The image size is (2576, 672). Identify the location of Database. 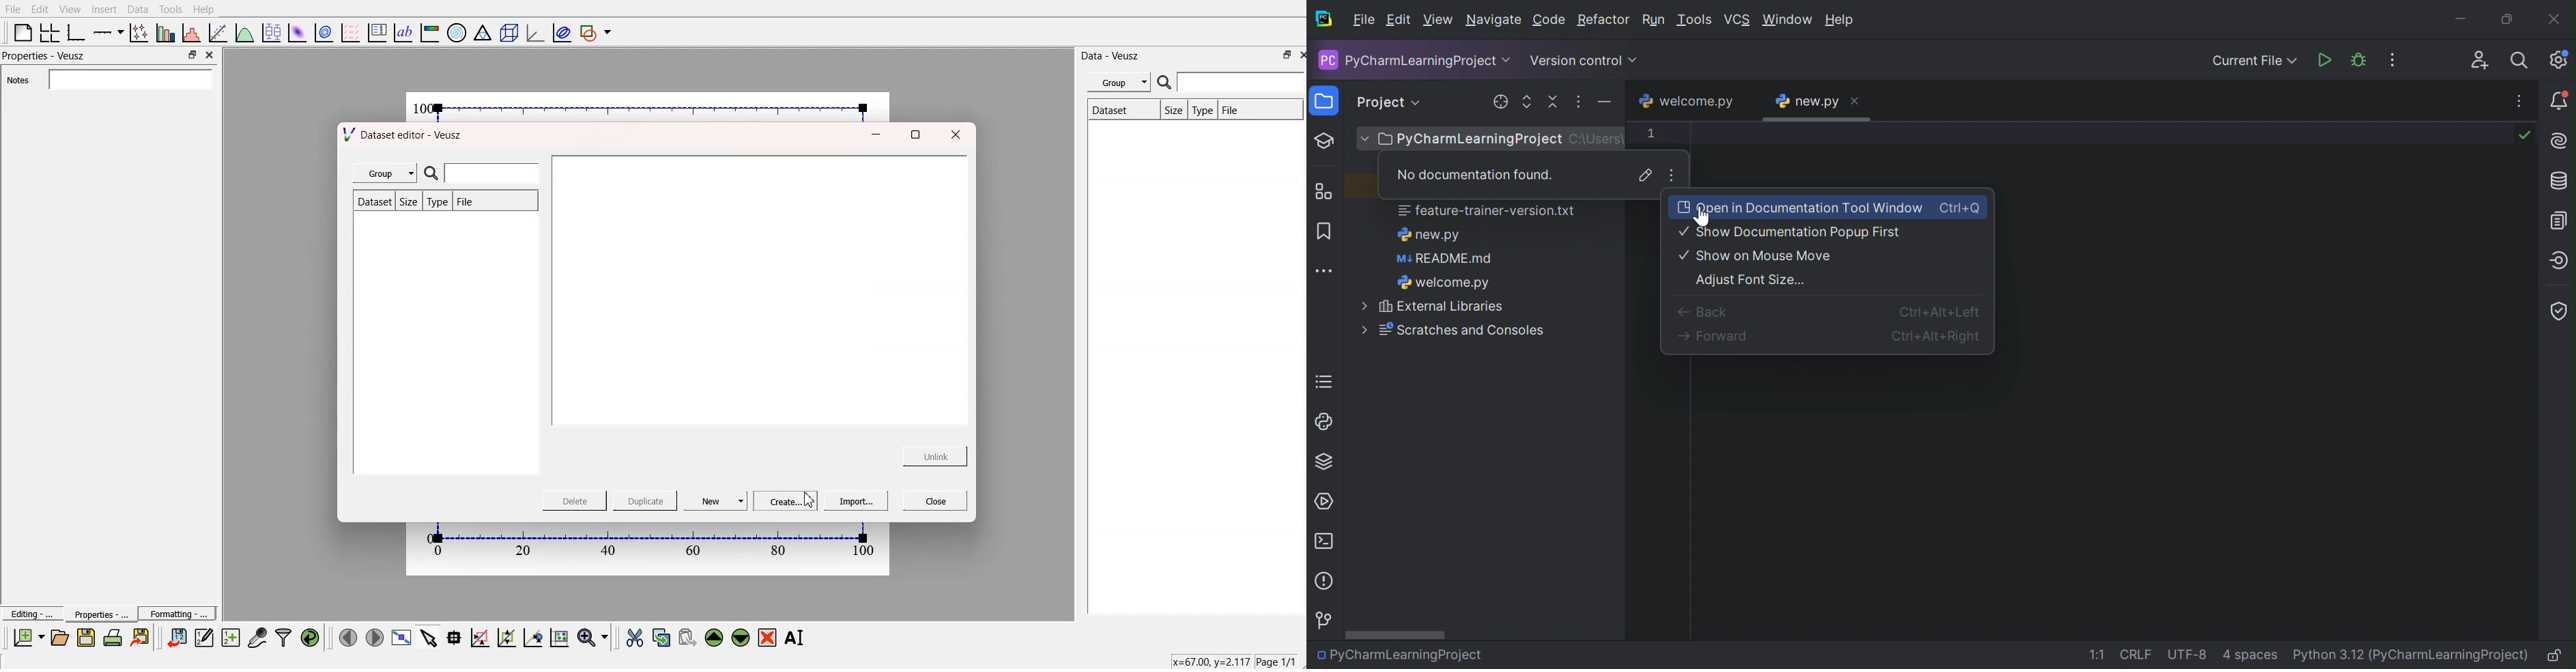
(2561, 181).